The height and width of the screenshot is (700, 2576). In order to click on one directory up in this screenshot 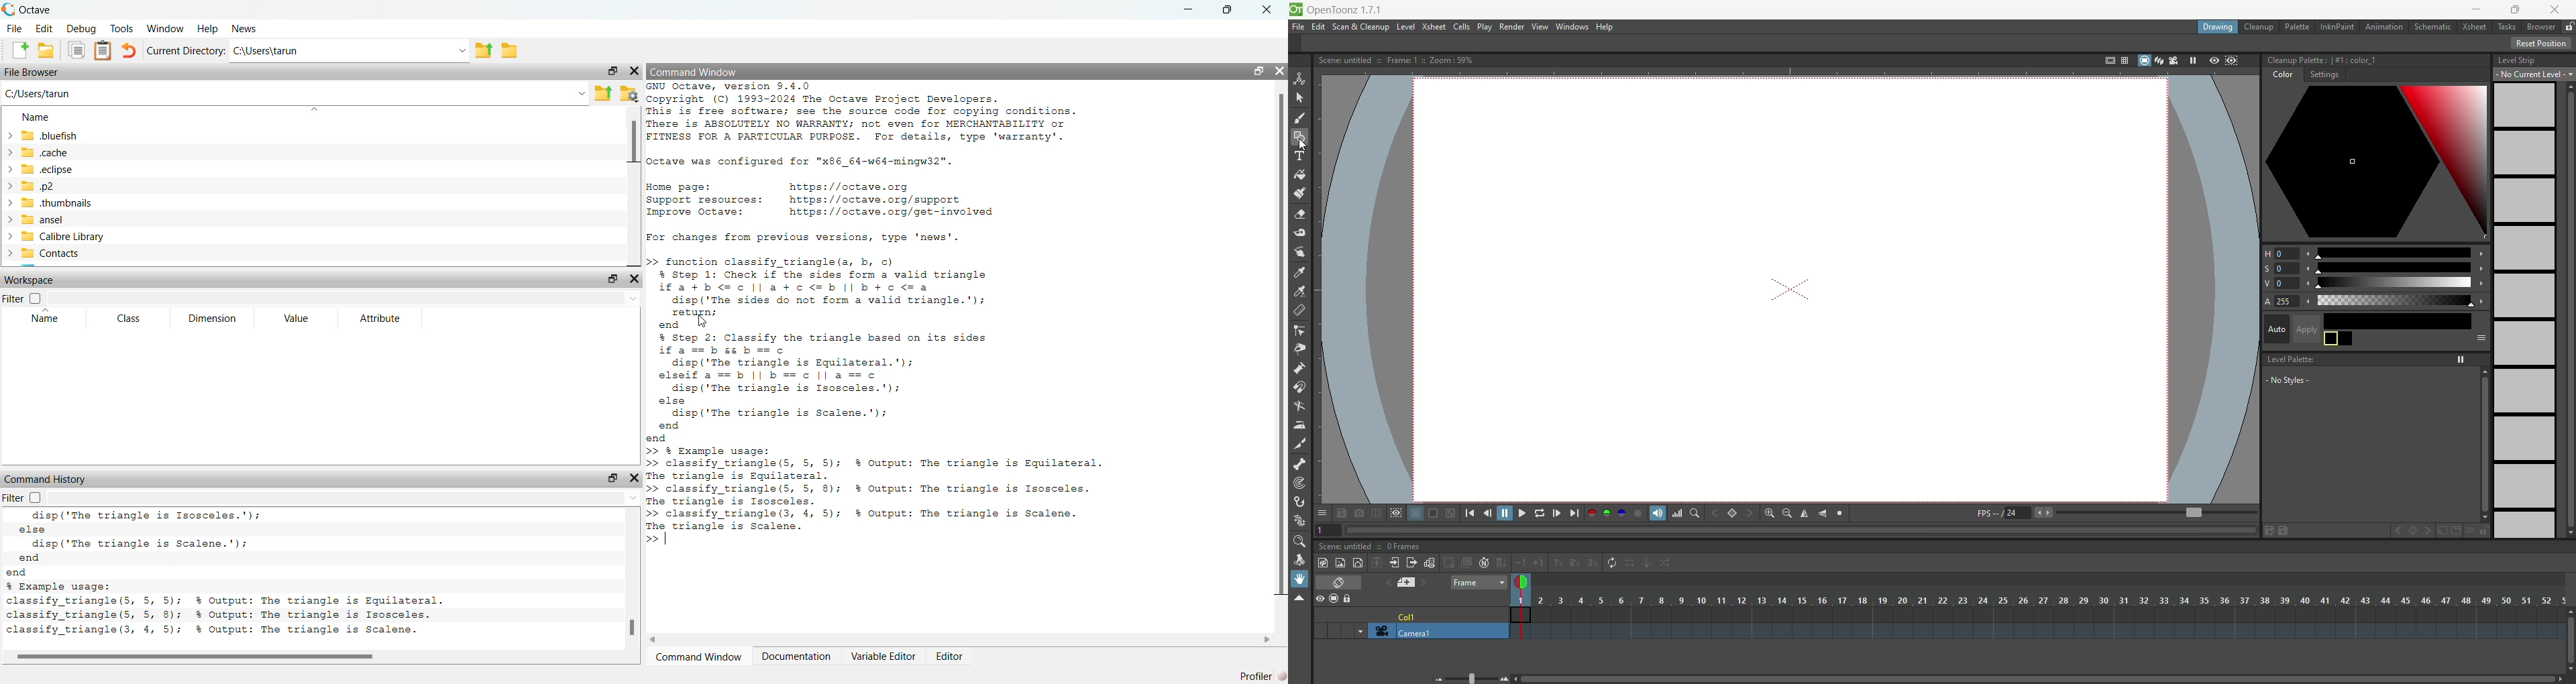, I will do `click(602, 93)`.